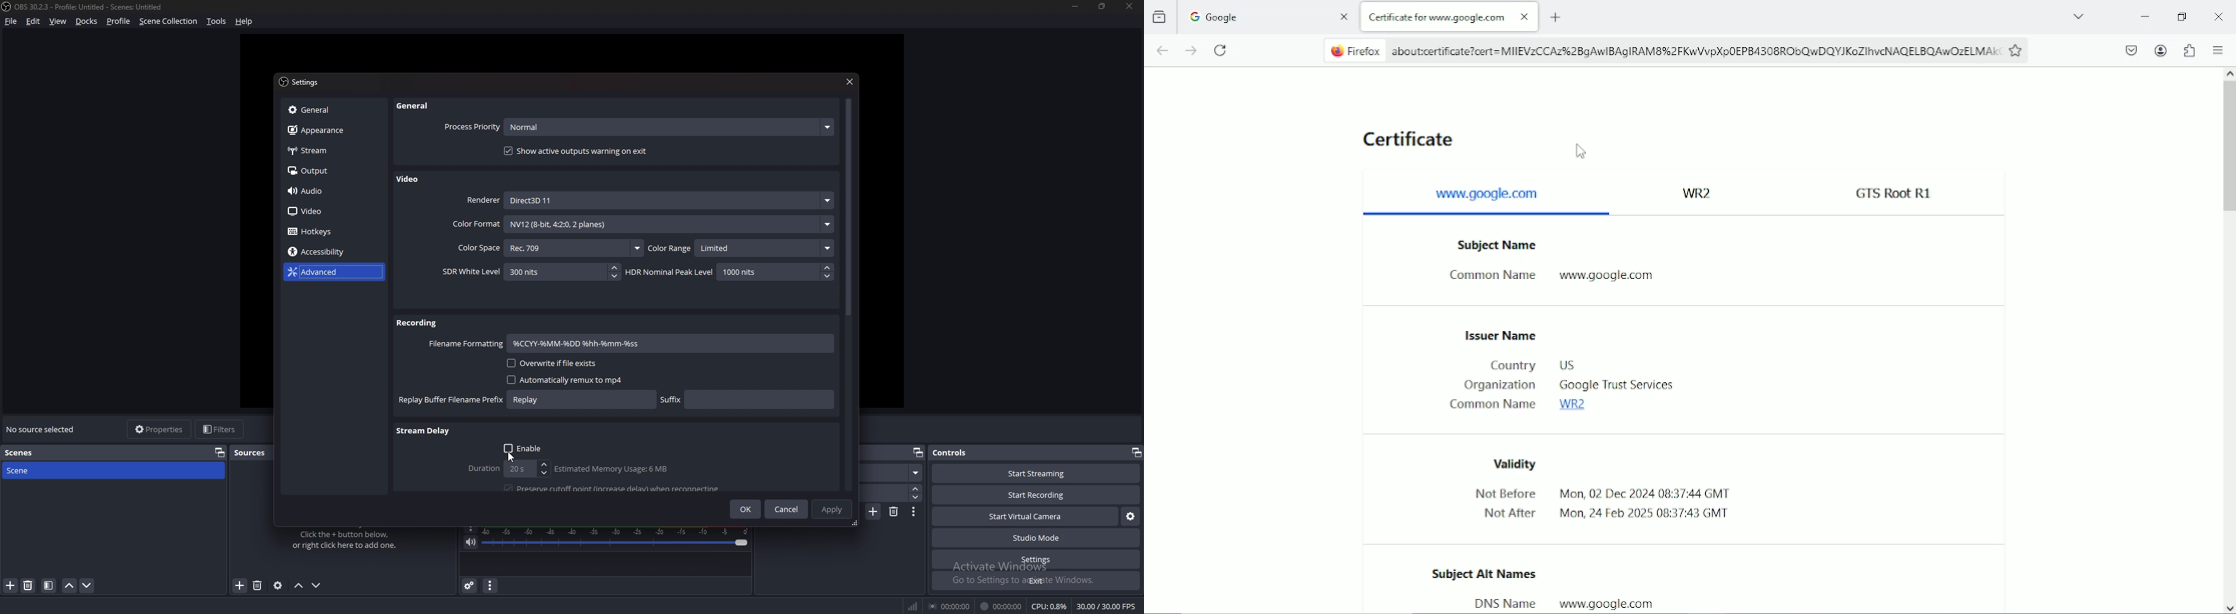  I want to click on SDR Whitelevel, so click(531, 272).